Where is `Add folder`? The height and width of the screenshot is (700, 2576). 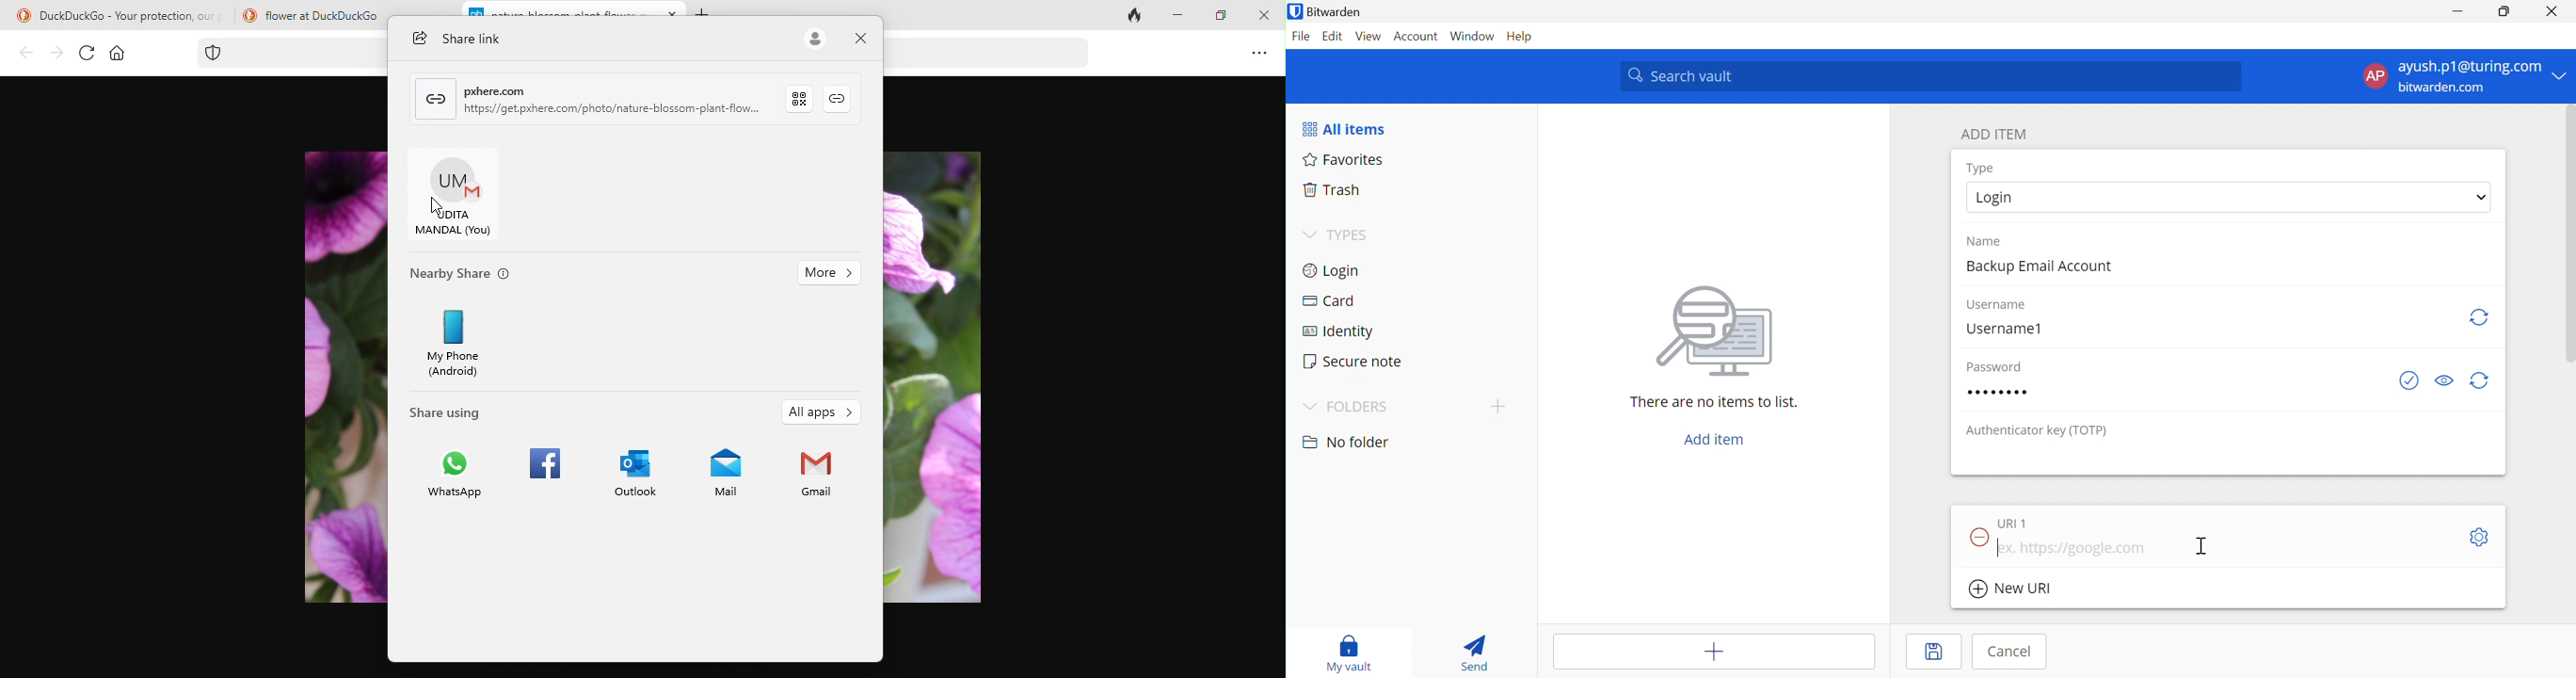 Add folder is located at coordinates (1498, 408).